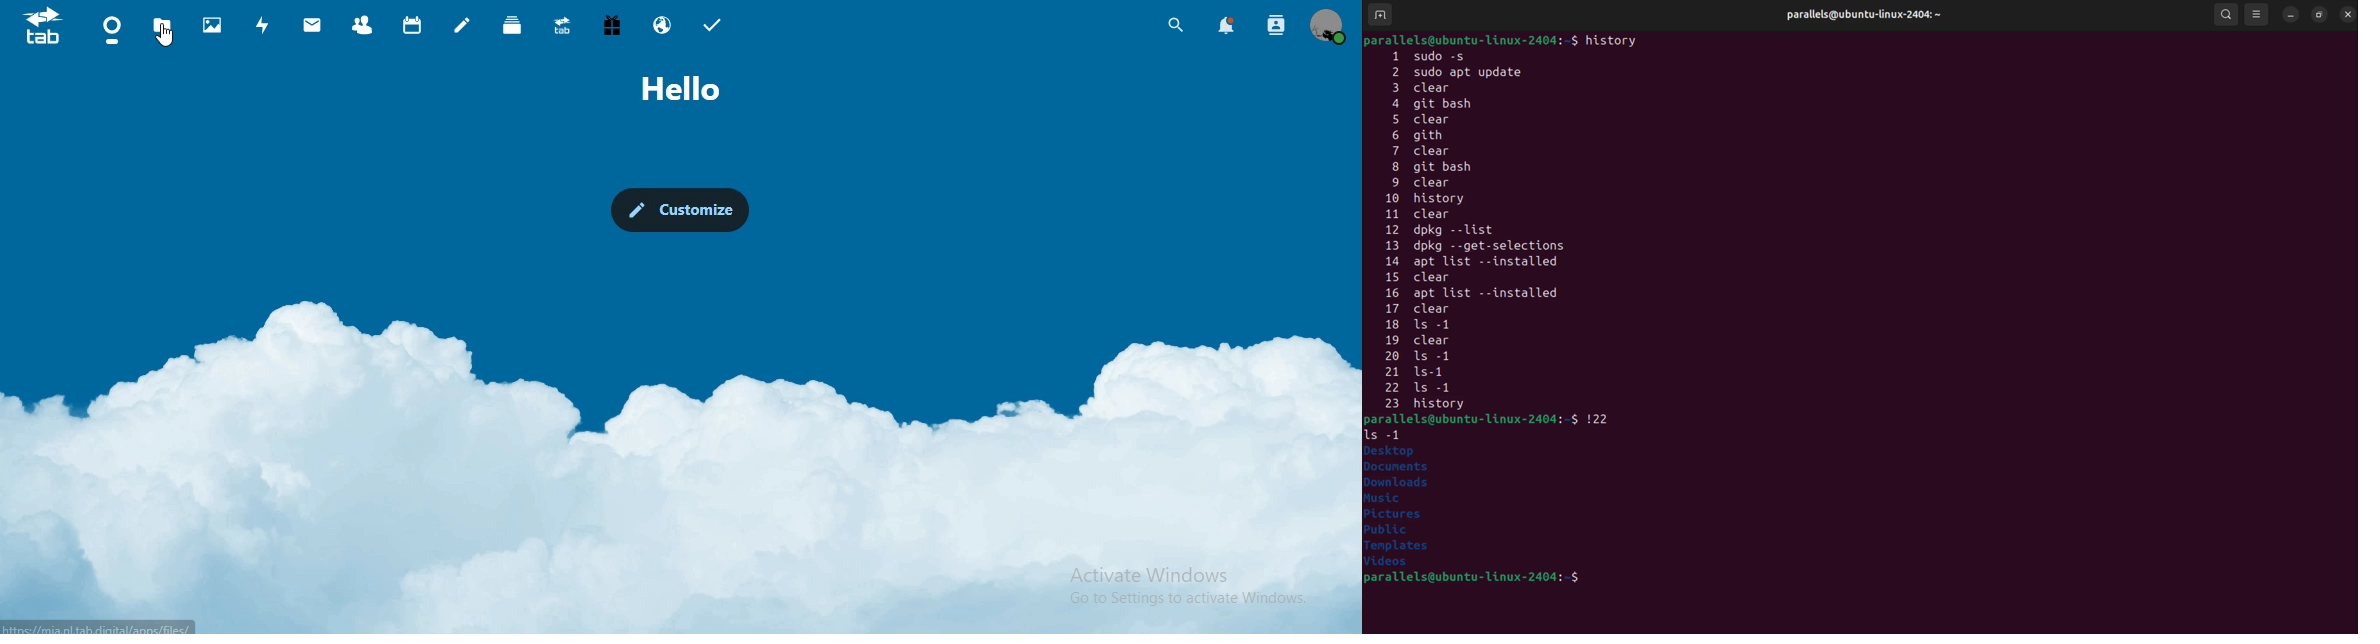 The height and width of the screenshot is (644, 2380). I want to click on view profile, so click(1327, 26).